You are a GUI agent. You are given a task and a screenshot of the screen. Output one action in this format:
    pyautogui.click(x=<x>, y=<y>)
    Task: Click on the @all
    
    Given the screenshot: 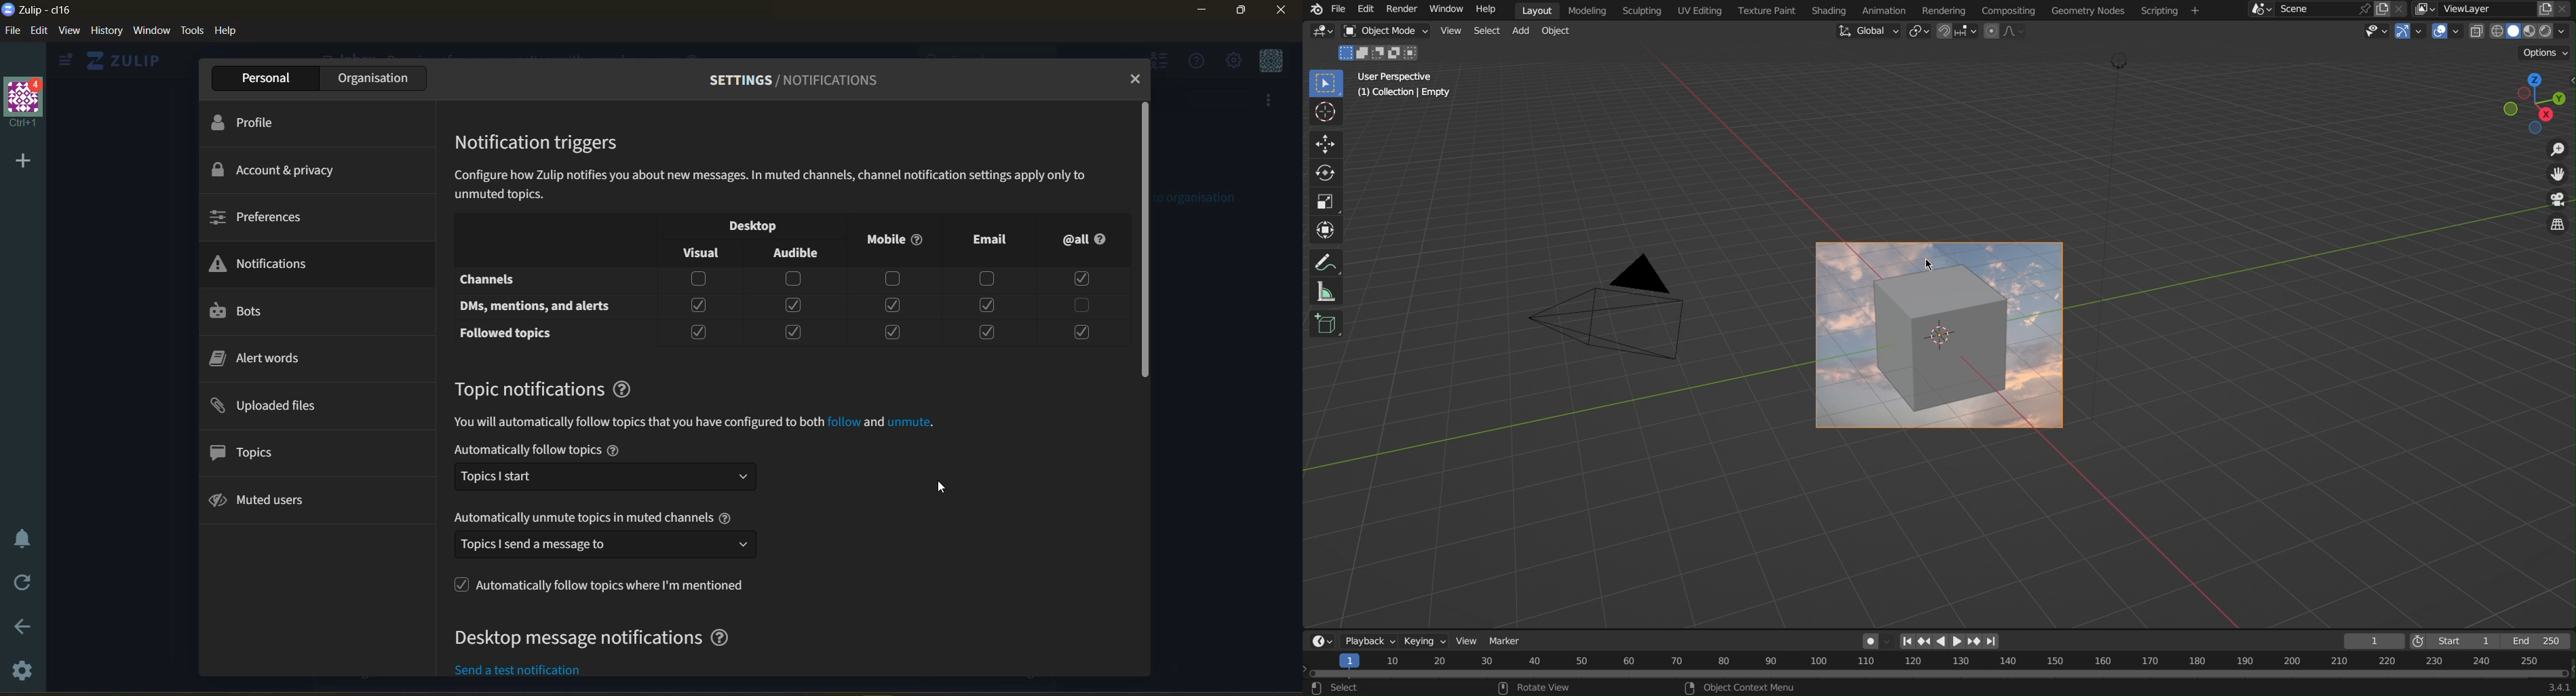 What is the action you would take?
    pyautogui.click(x=1090, y=241)
    